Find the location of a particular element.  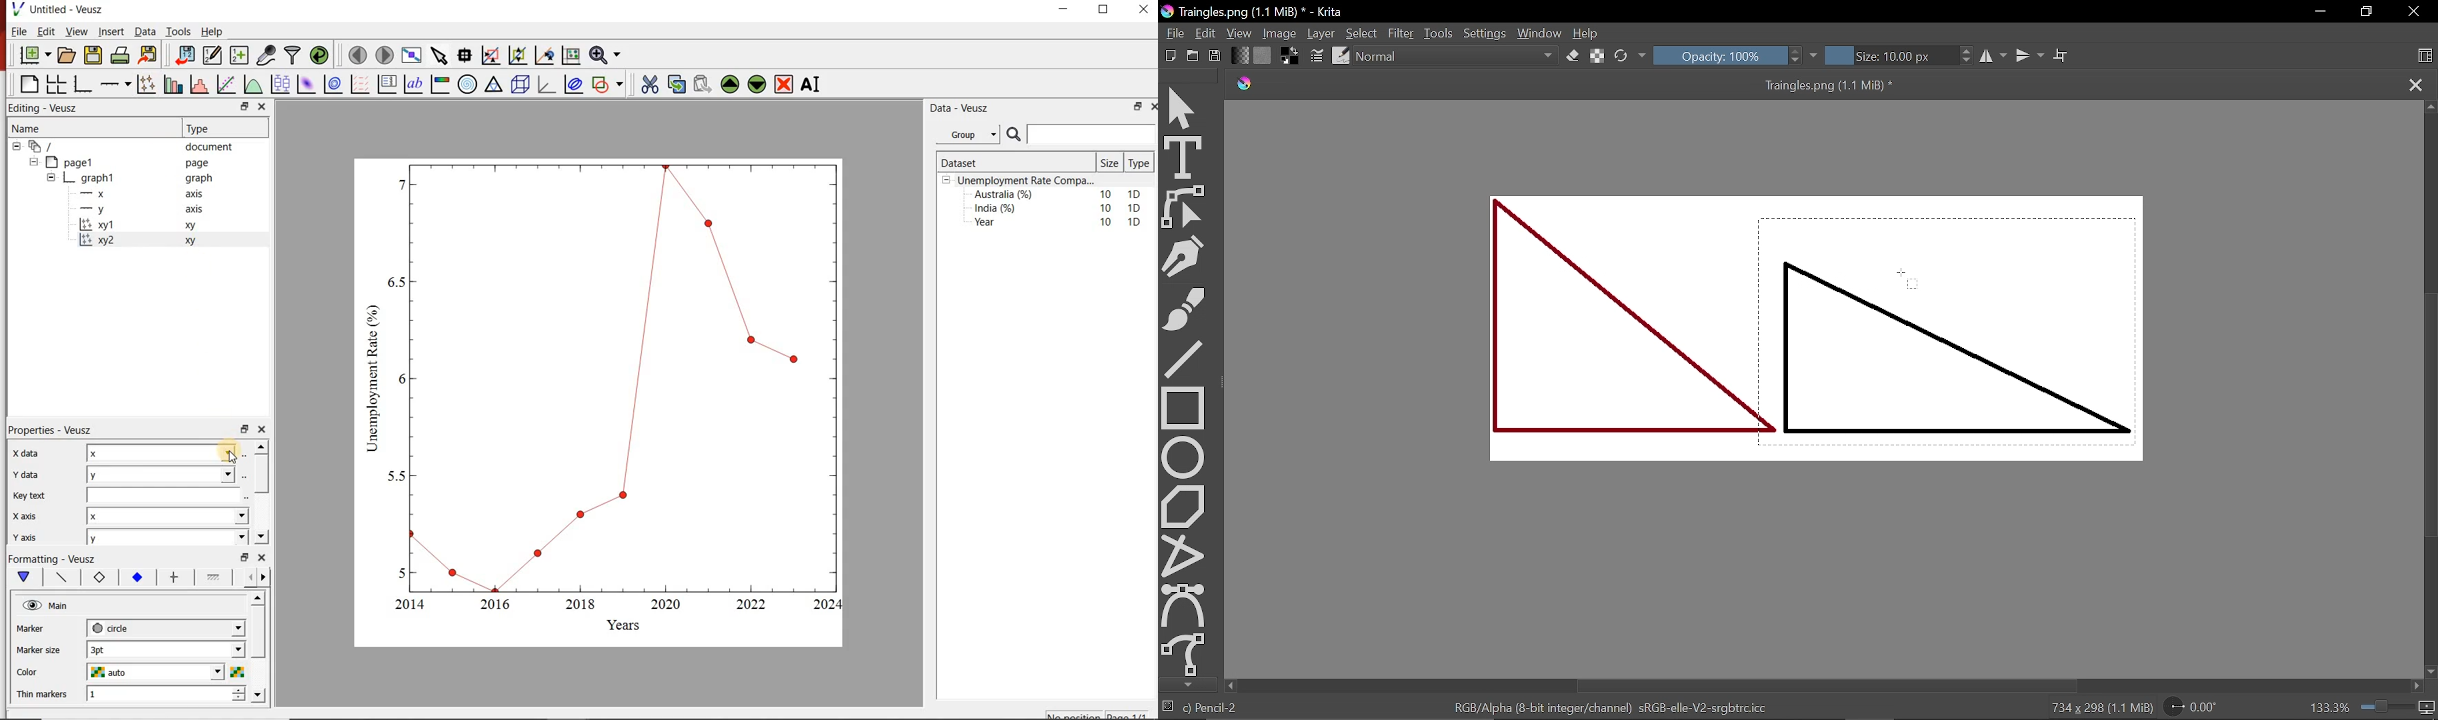

close is located at coordinates (263, 430).